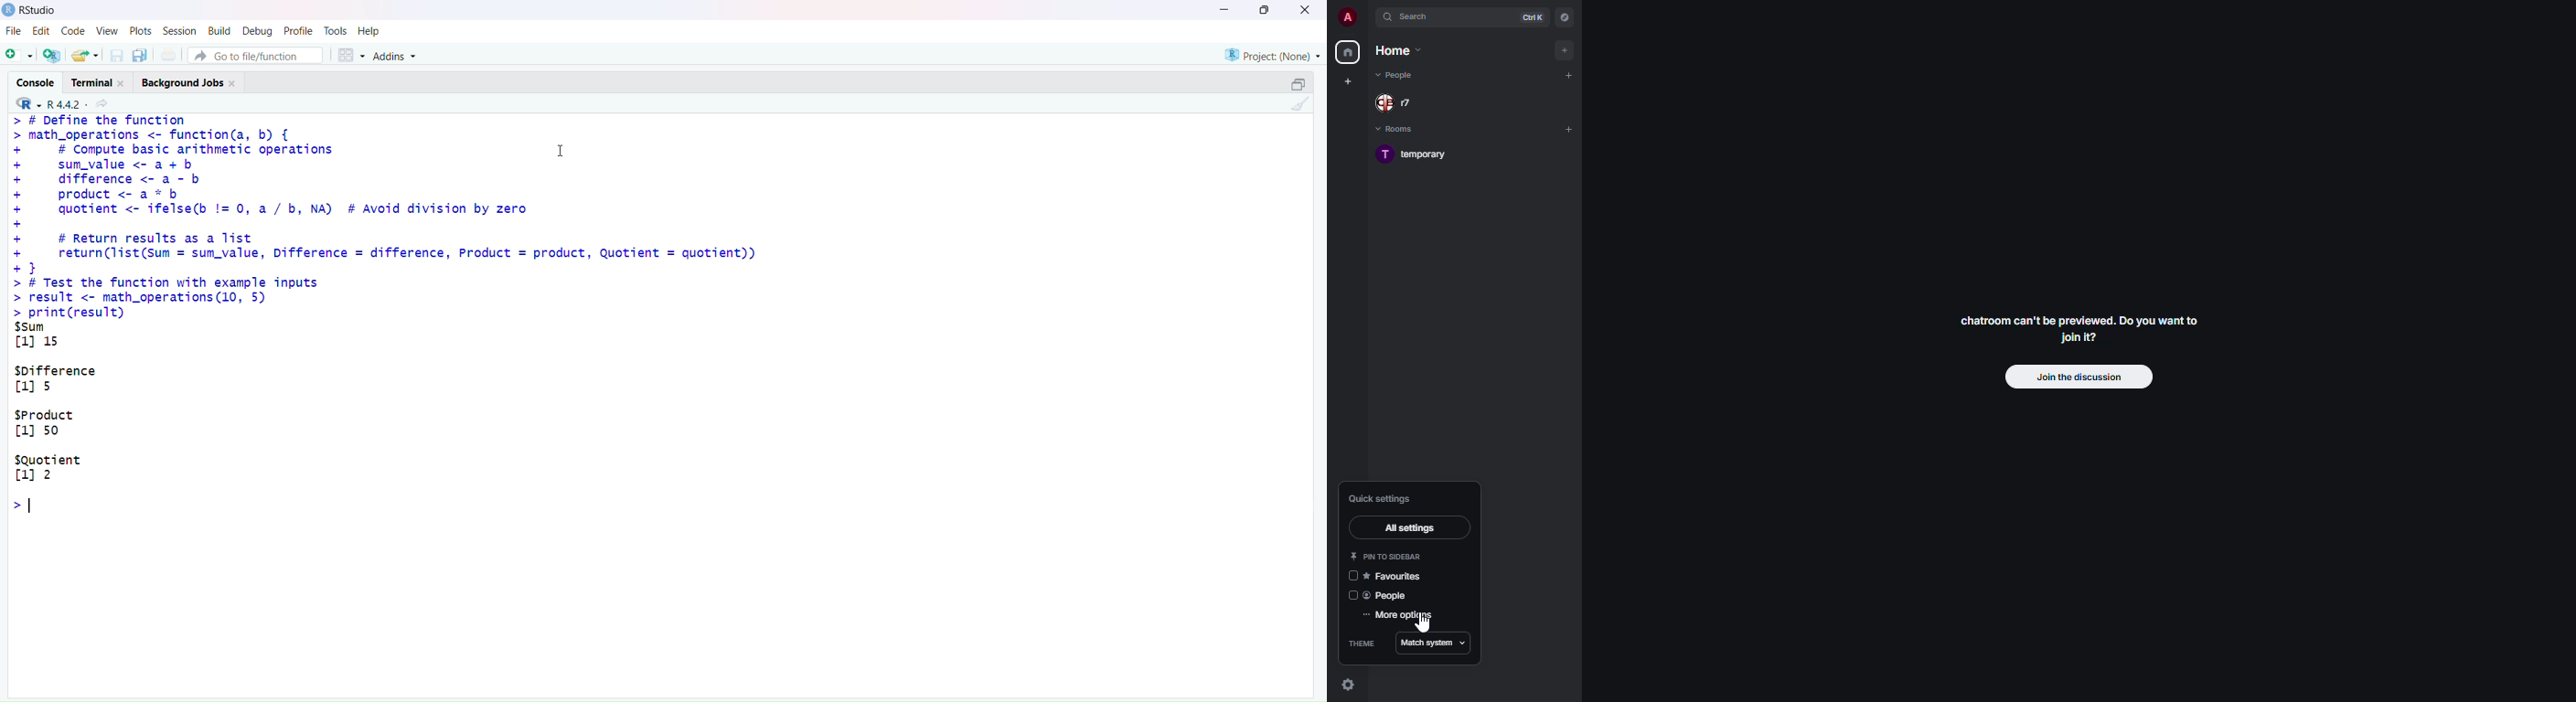 The image size is (2576, 728). I want to click on Text cursor, so click(566, 152).